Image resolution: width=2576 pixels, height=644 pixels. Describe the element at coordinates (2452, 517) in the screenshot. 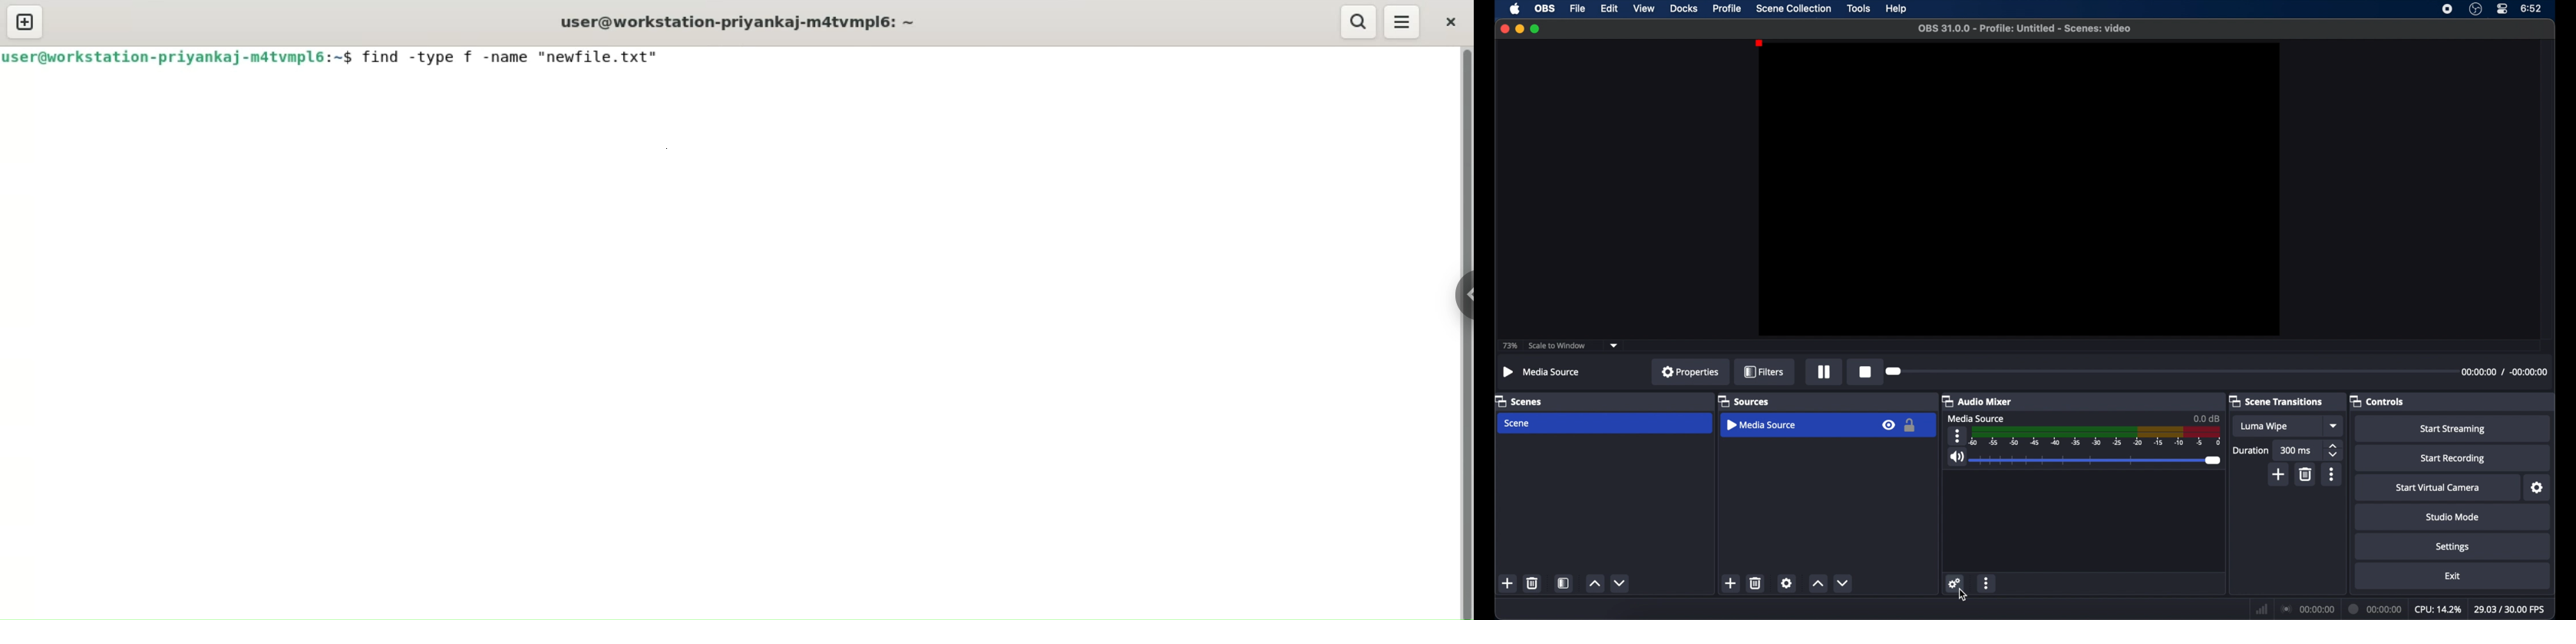

I see `studio mode` at that location.